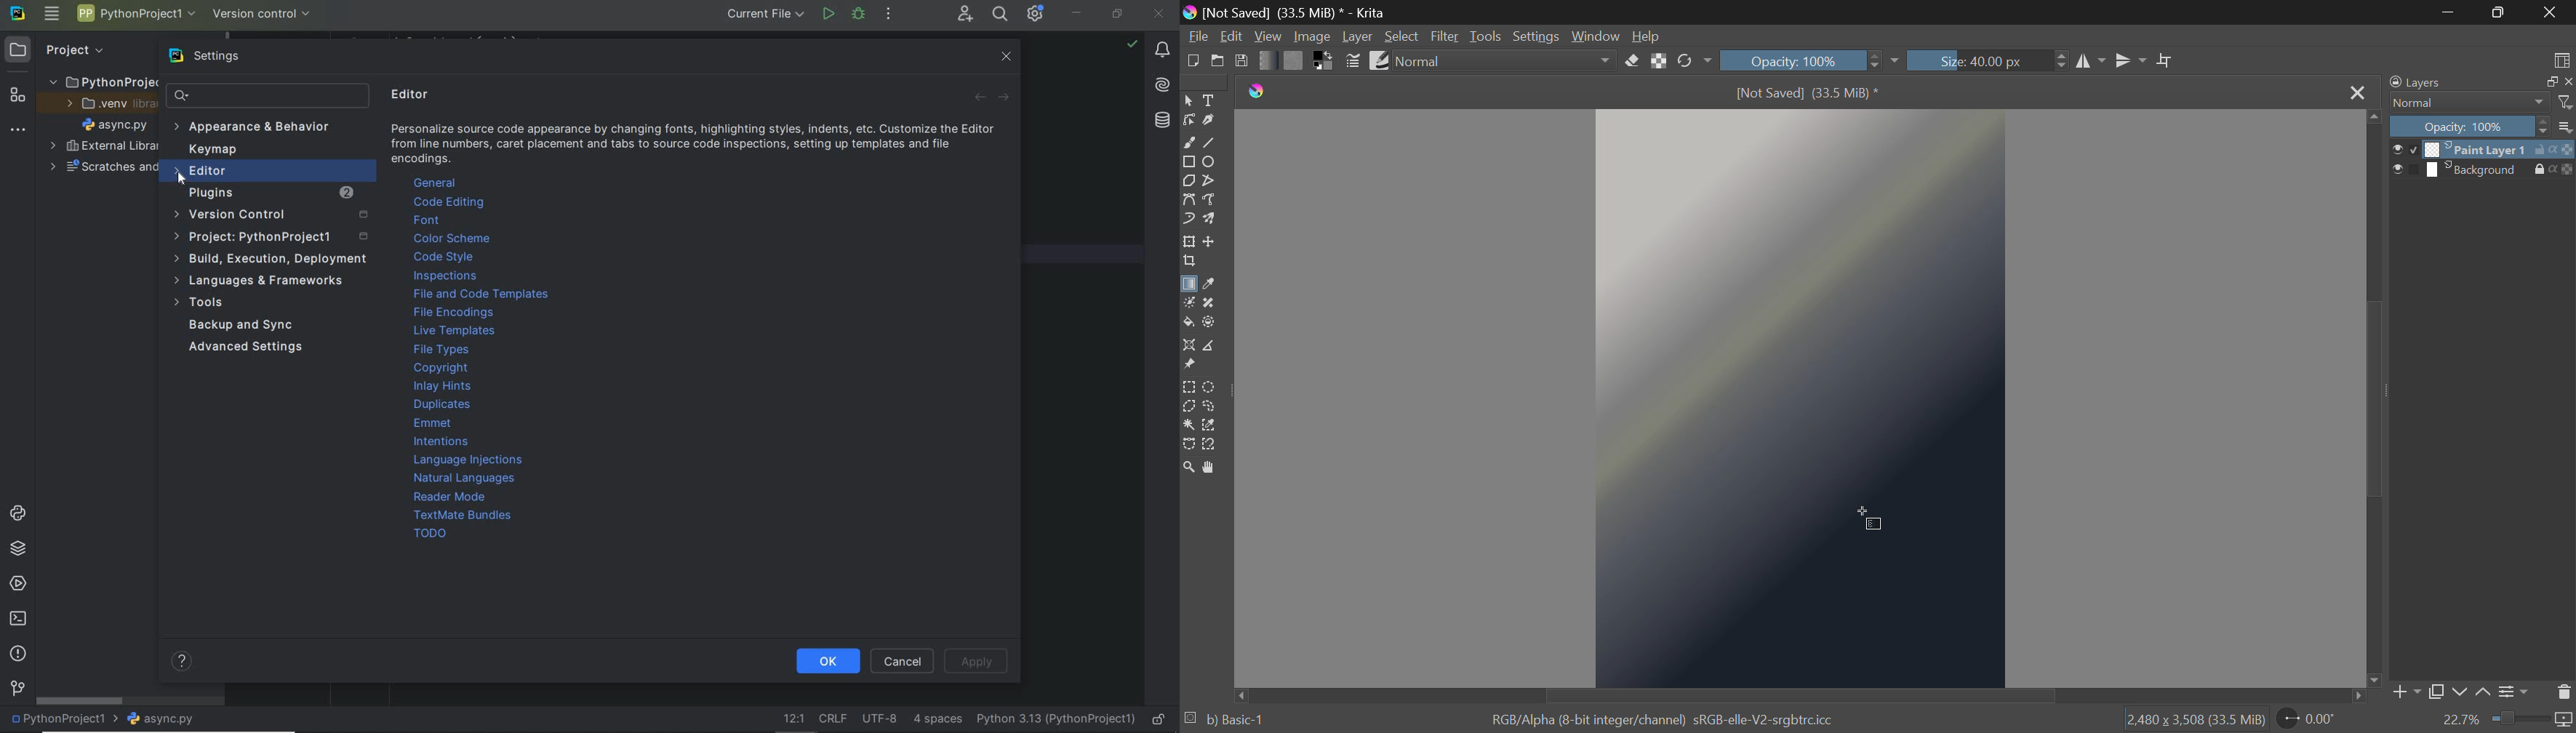 The image size is (2576, 756). Describe the element at coordinates (1209, 304) in the screenshot. I see `Smart Patch Tool` at that location.